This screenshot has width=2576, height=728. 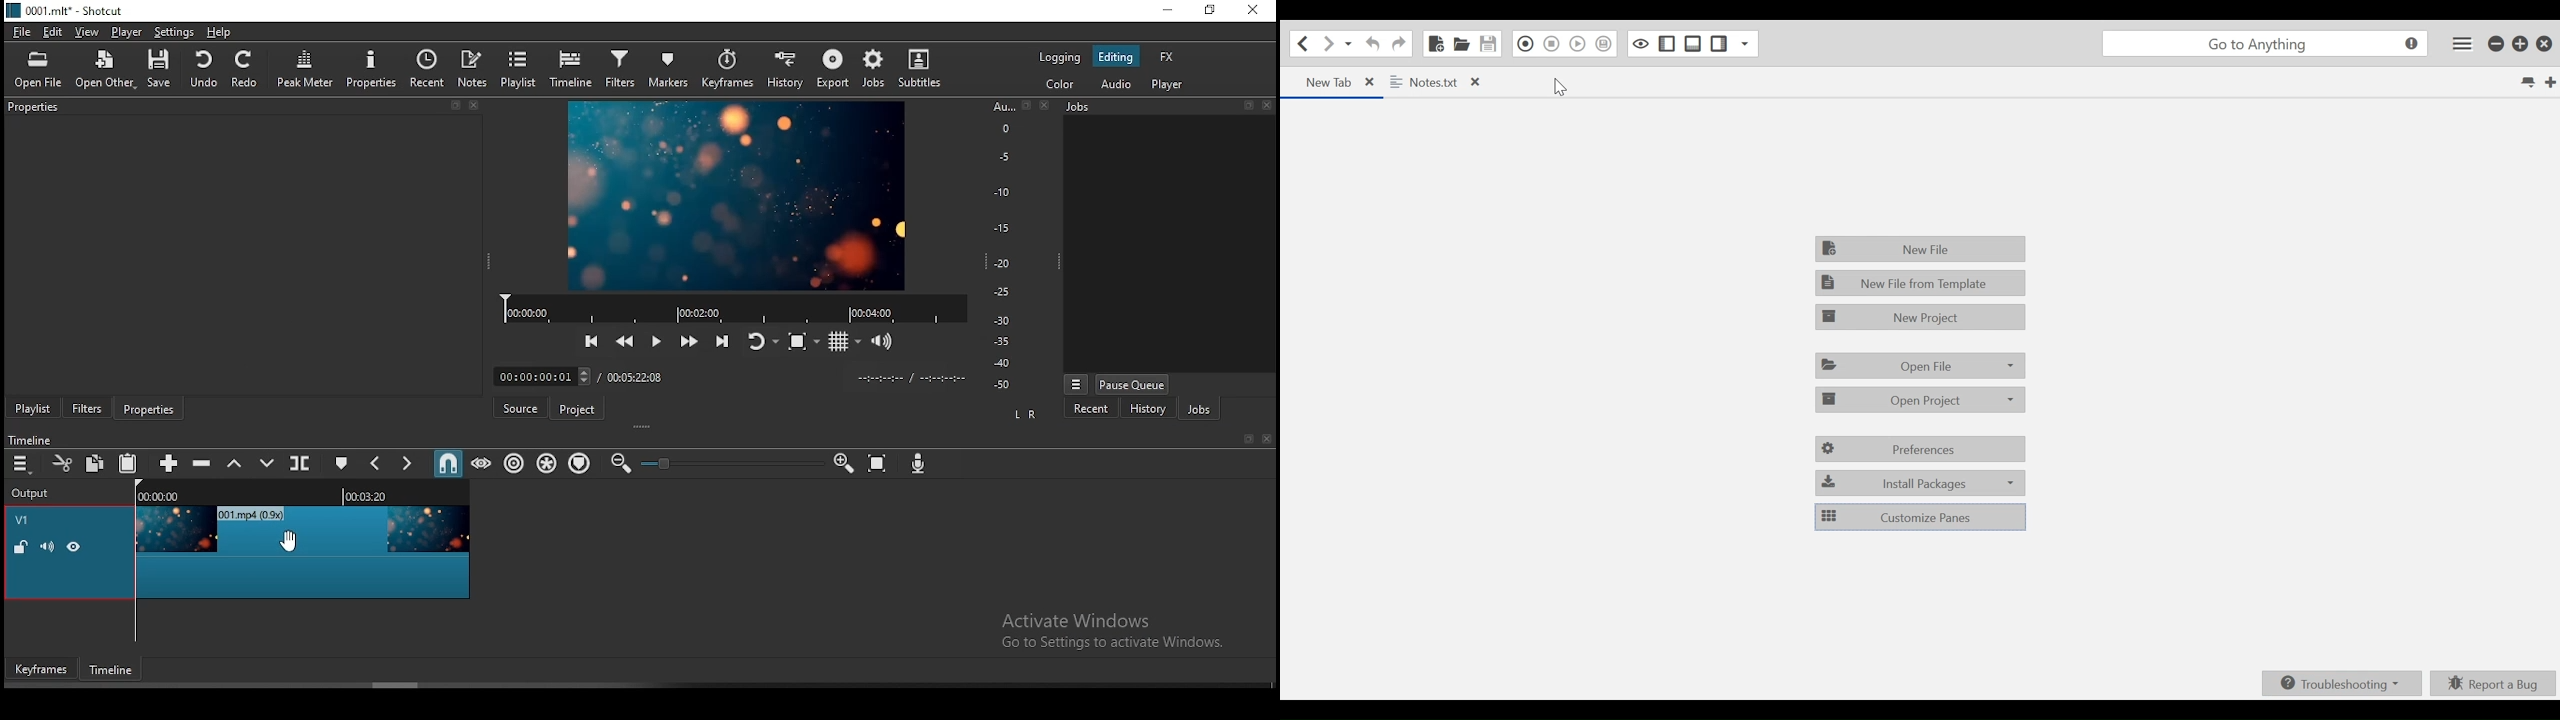 What do you see at coordinates (43, 669) in the screenshot?
I see `keyframes` at bounding box center [43, 669].